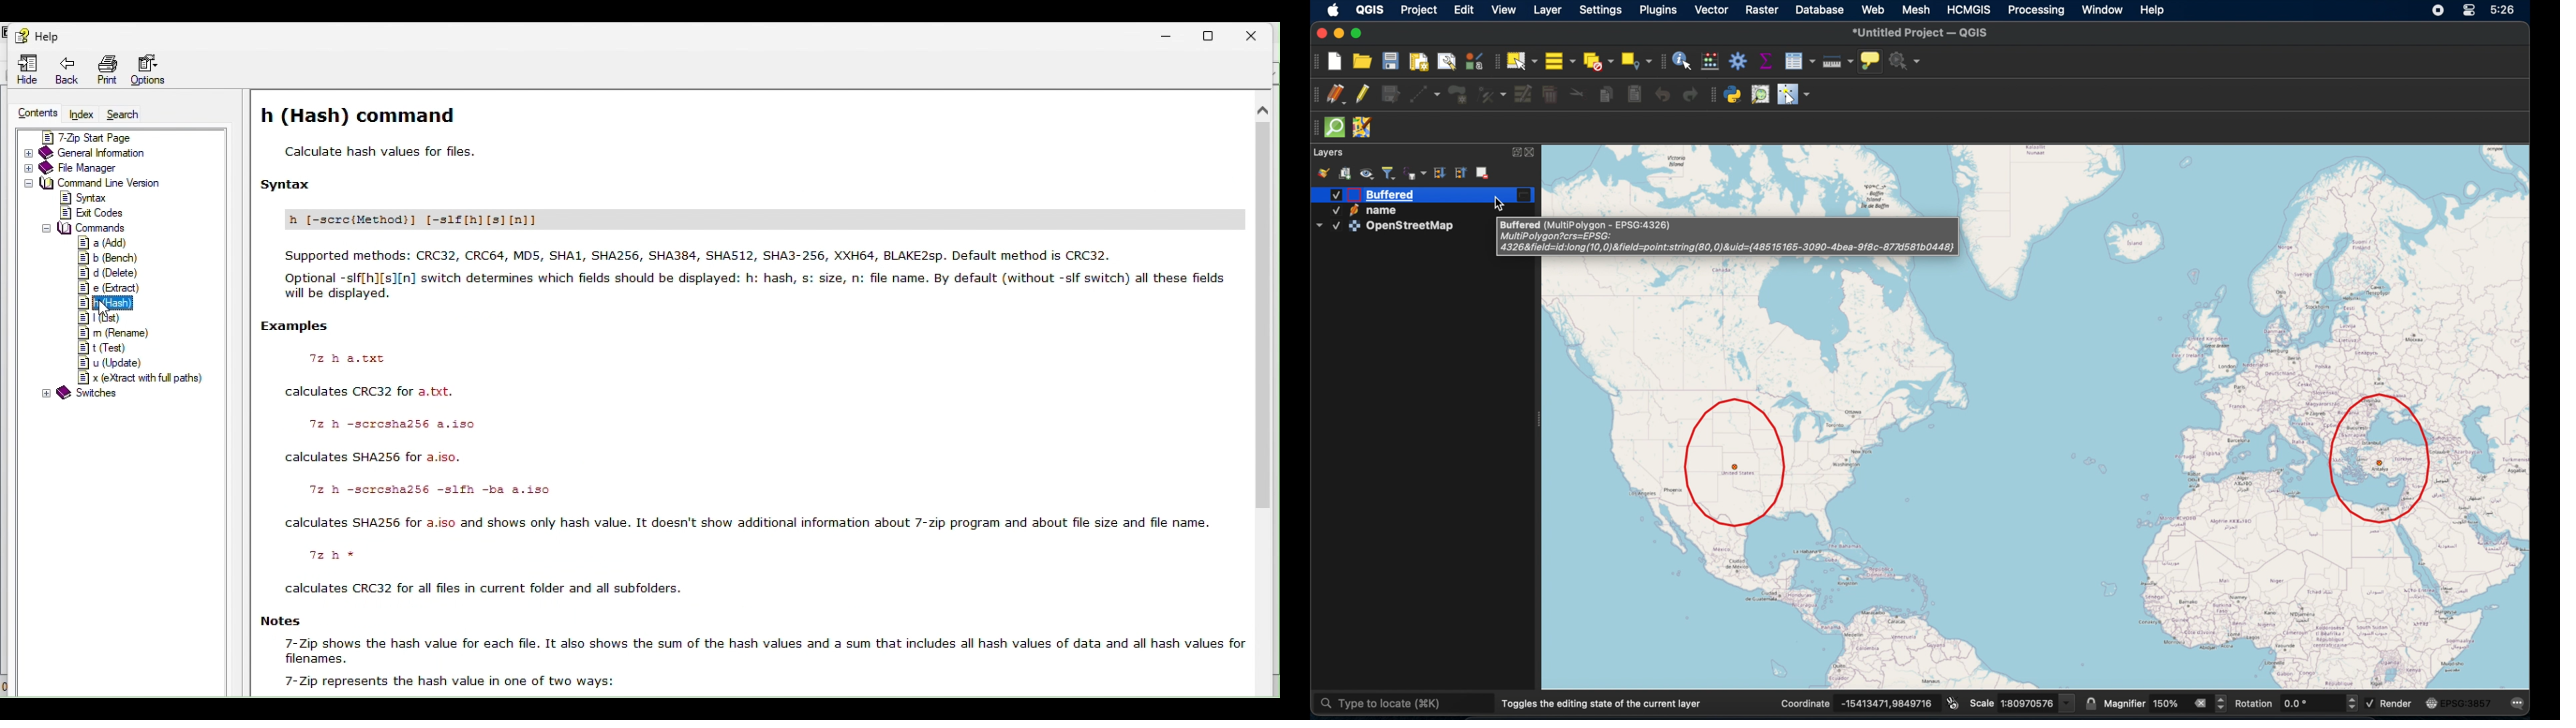 The height and width of the screenshot is (728, 2576). Describe the element at coordinates (1345, 171) in the screenshot. I see `add group` at that location.